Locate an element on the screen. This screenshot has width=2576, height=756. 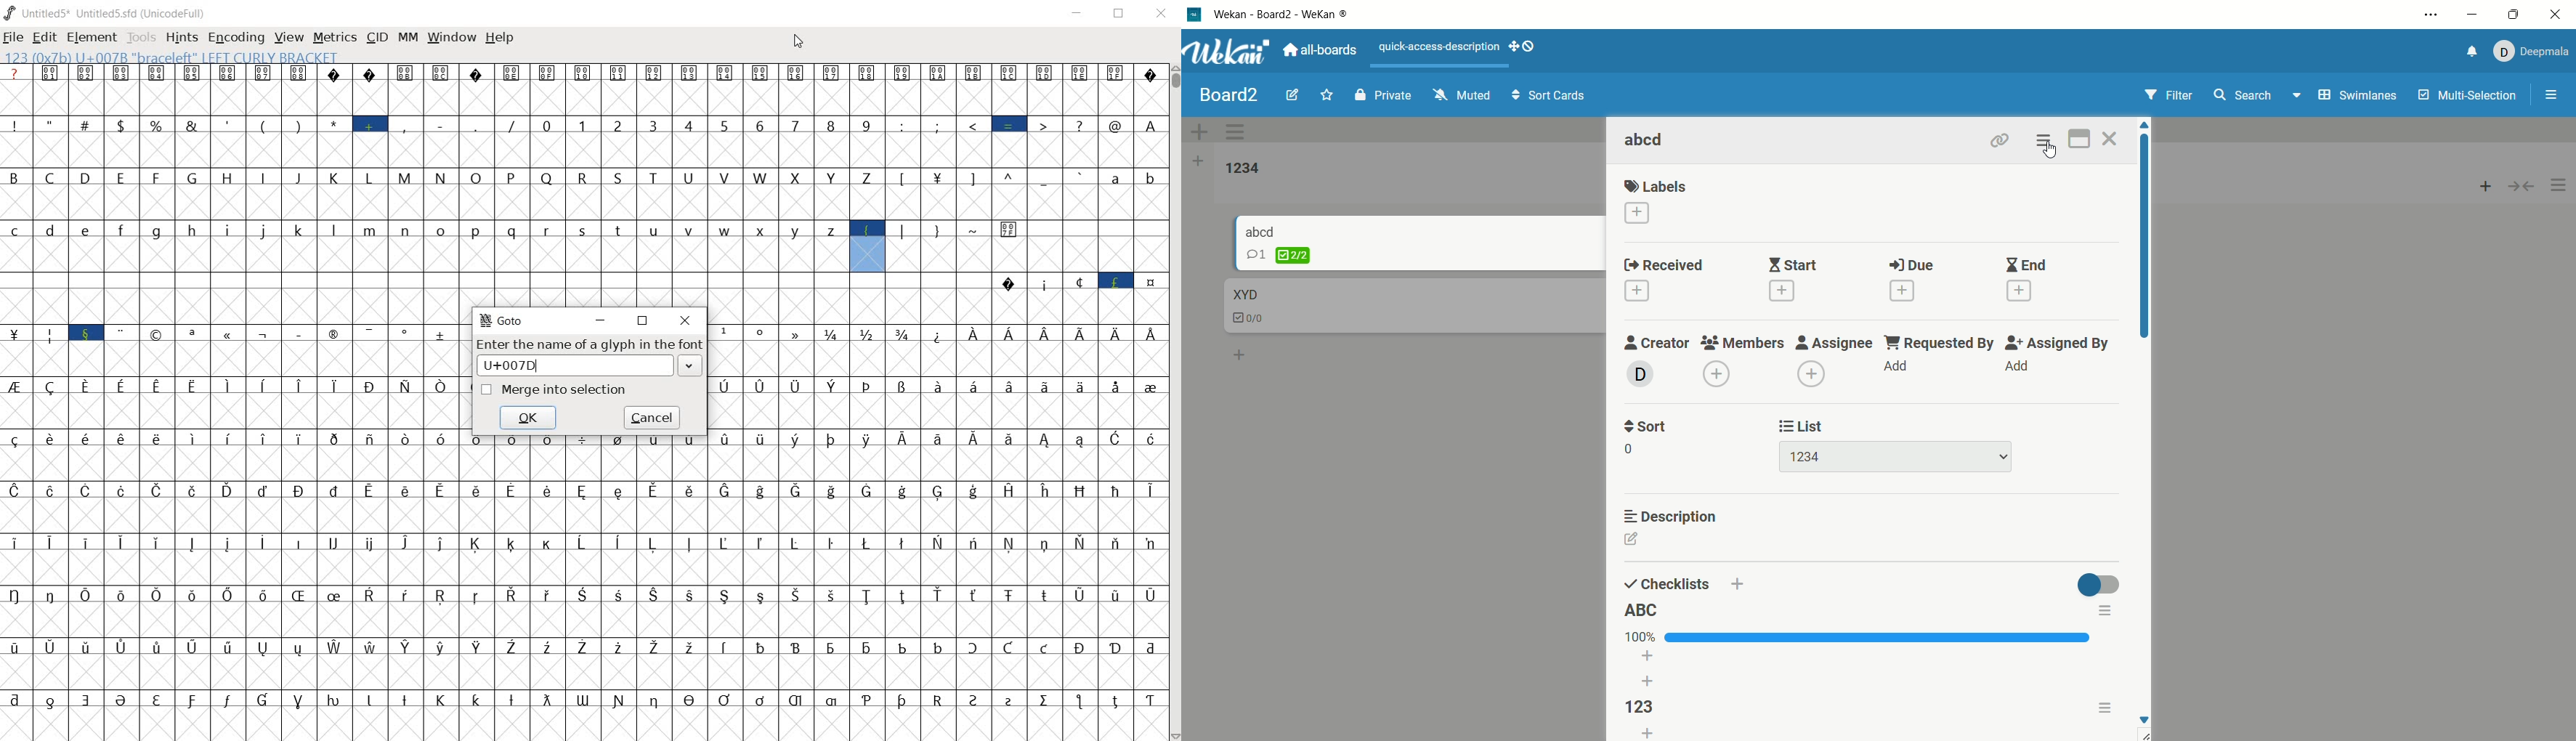
add is located at coordinates (2479, 187).